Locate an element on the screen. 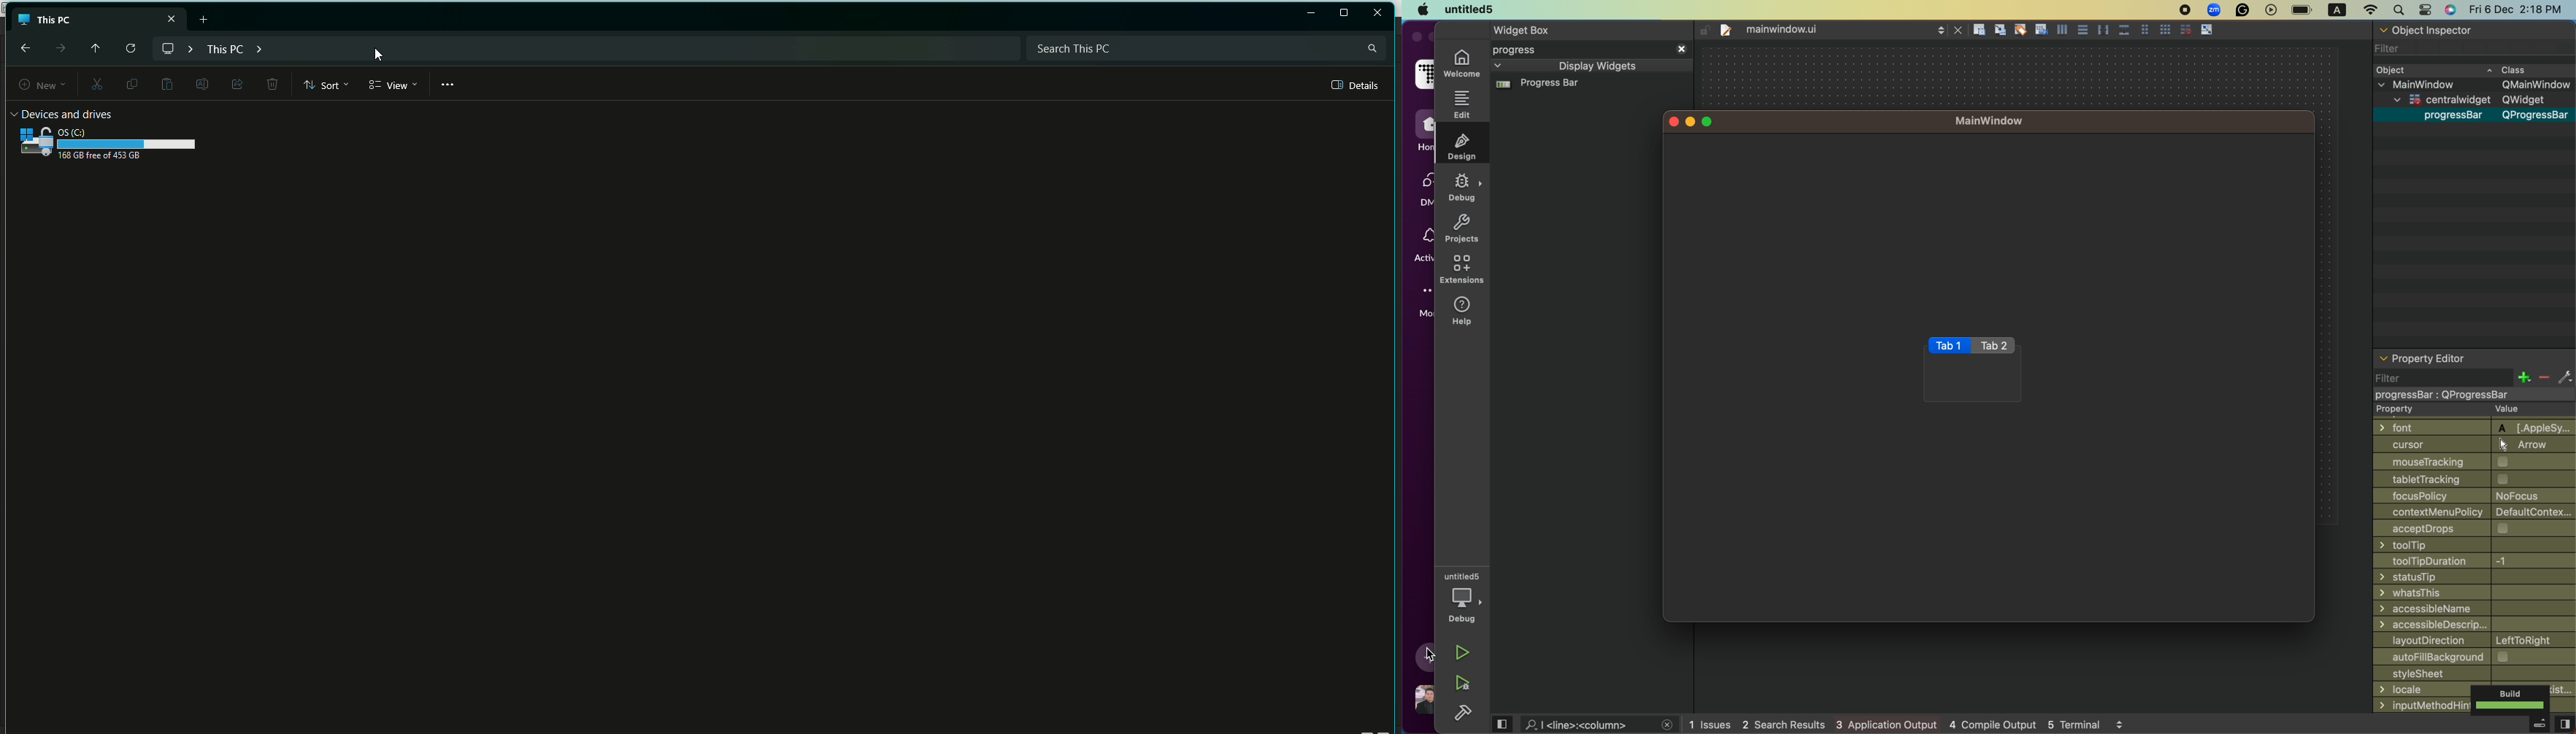 The width and height of the screenshot is (2576, 756). Restore is located at coordinates (1344, 13).